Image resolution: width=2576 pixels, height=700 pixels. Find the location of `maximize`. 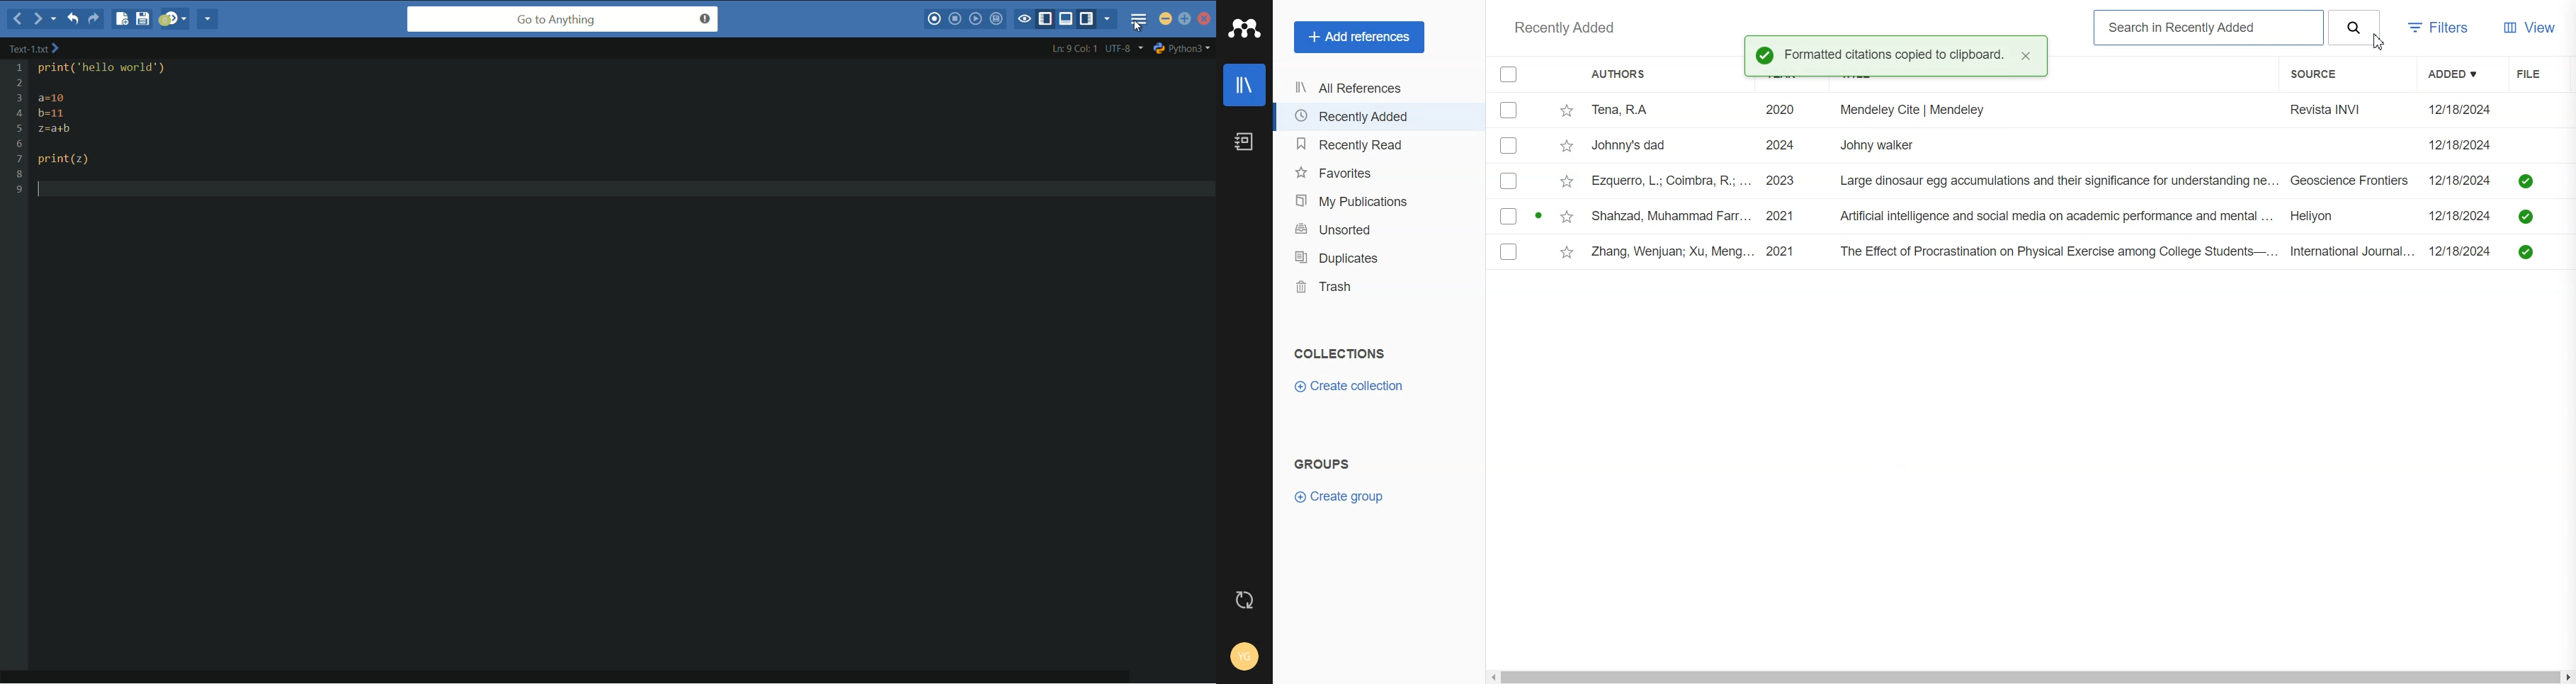

maximize is located at coordinates (1185, 20).